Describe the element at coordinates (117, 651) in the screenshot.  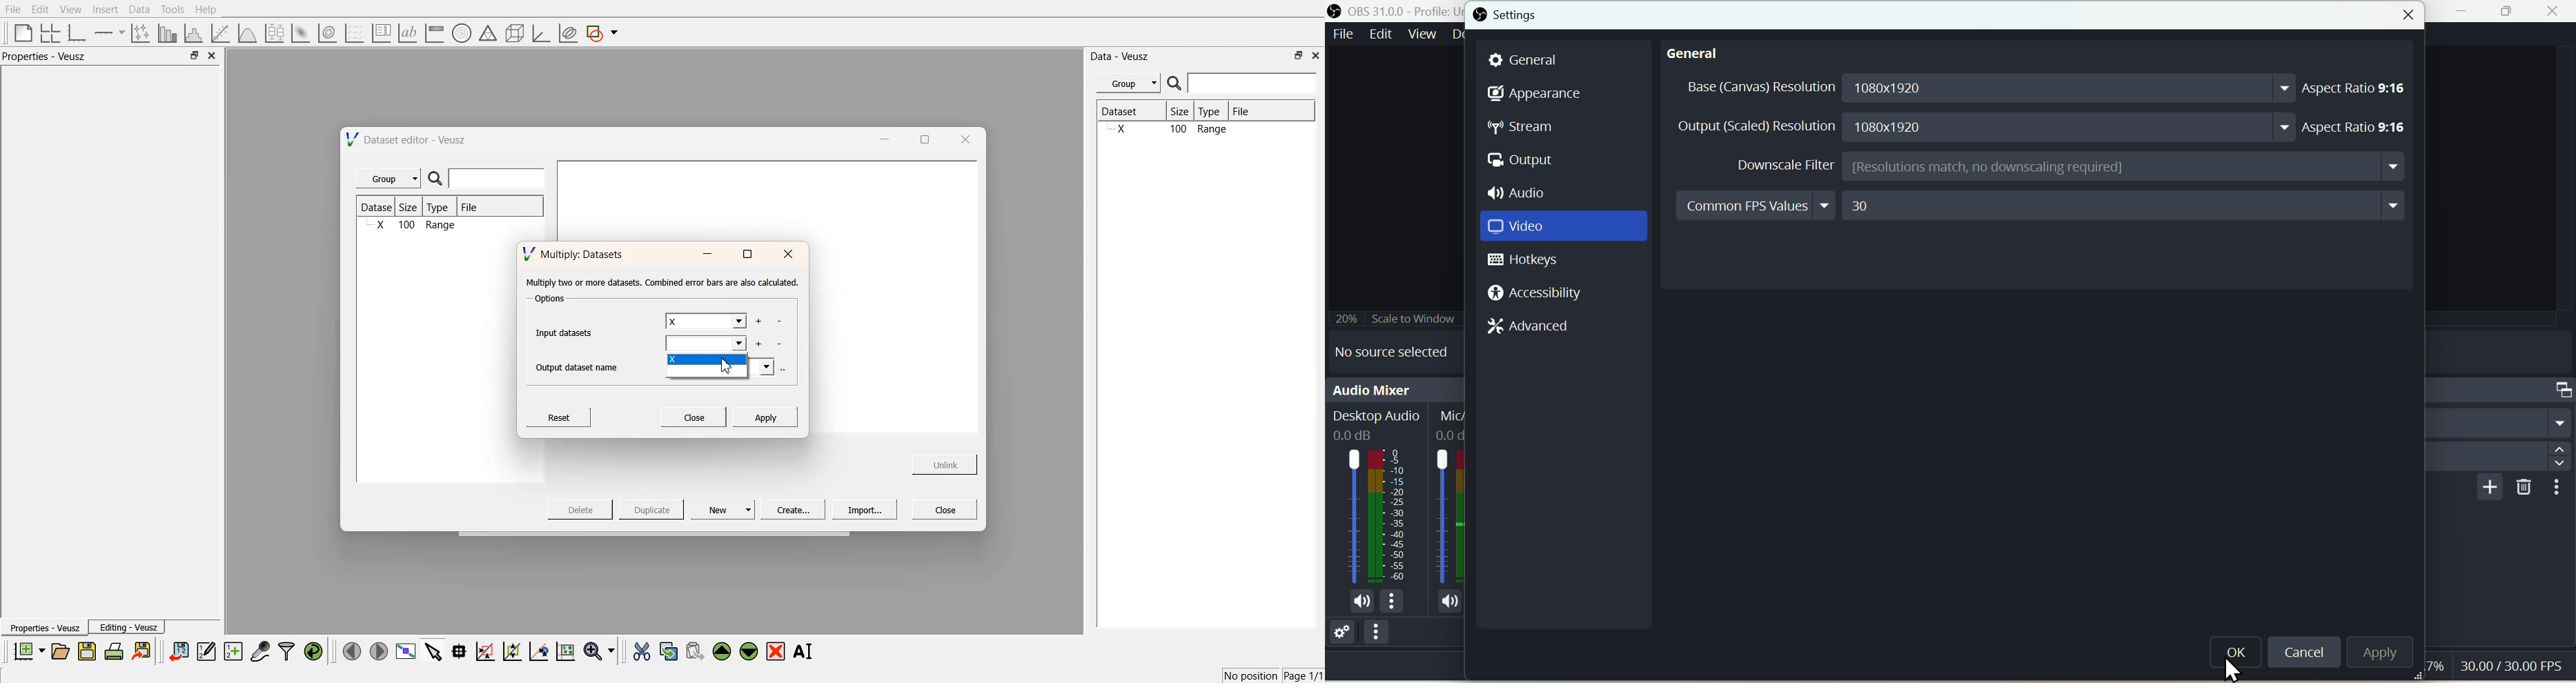
I see `print` at that location.